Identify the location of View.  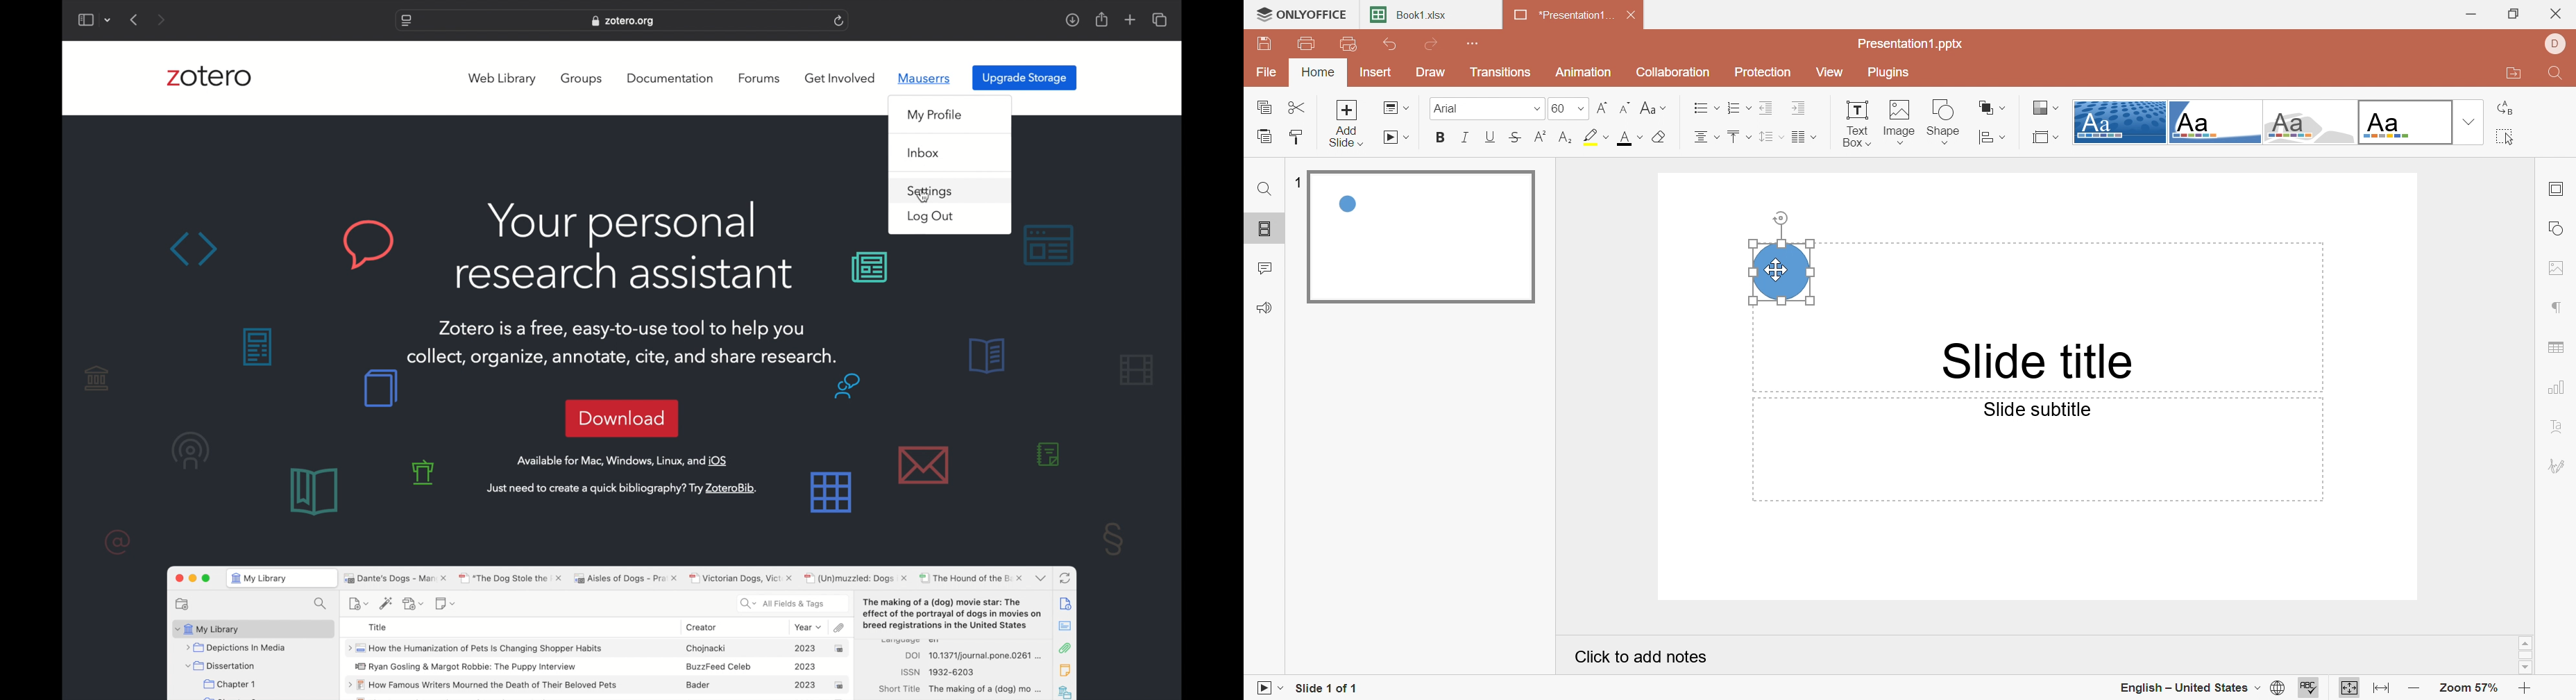
(1836, 74).